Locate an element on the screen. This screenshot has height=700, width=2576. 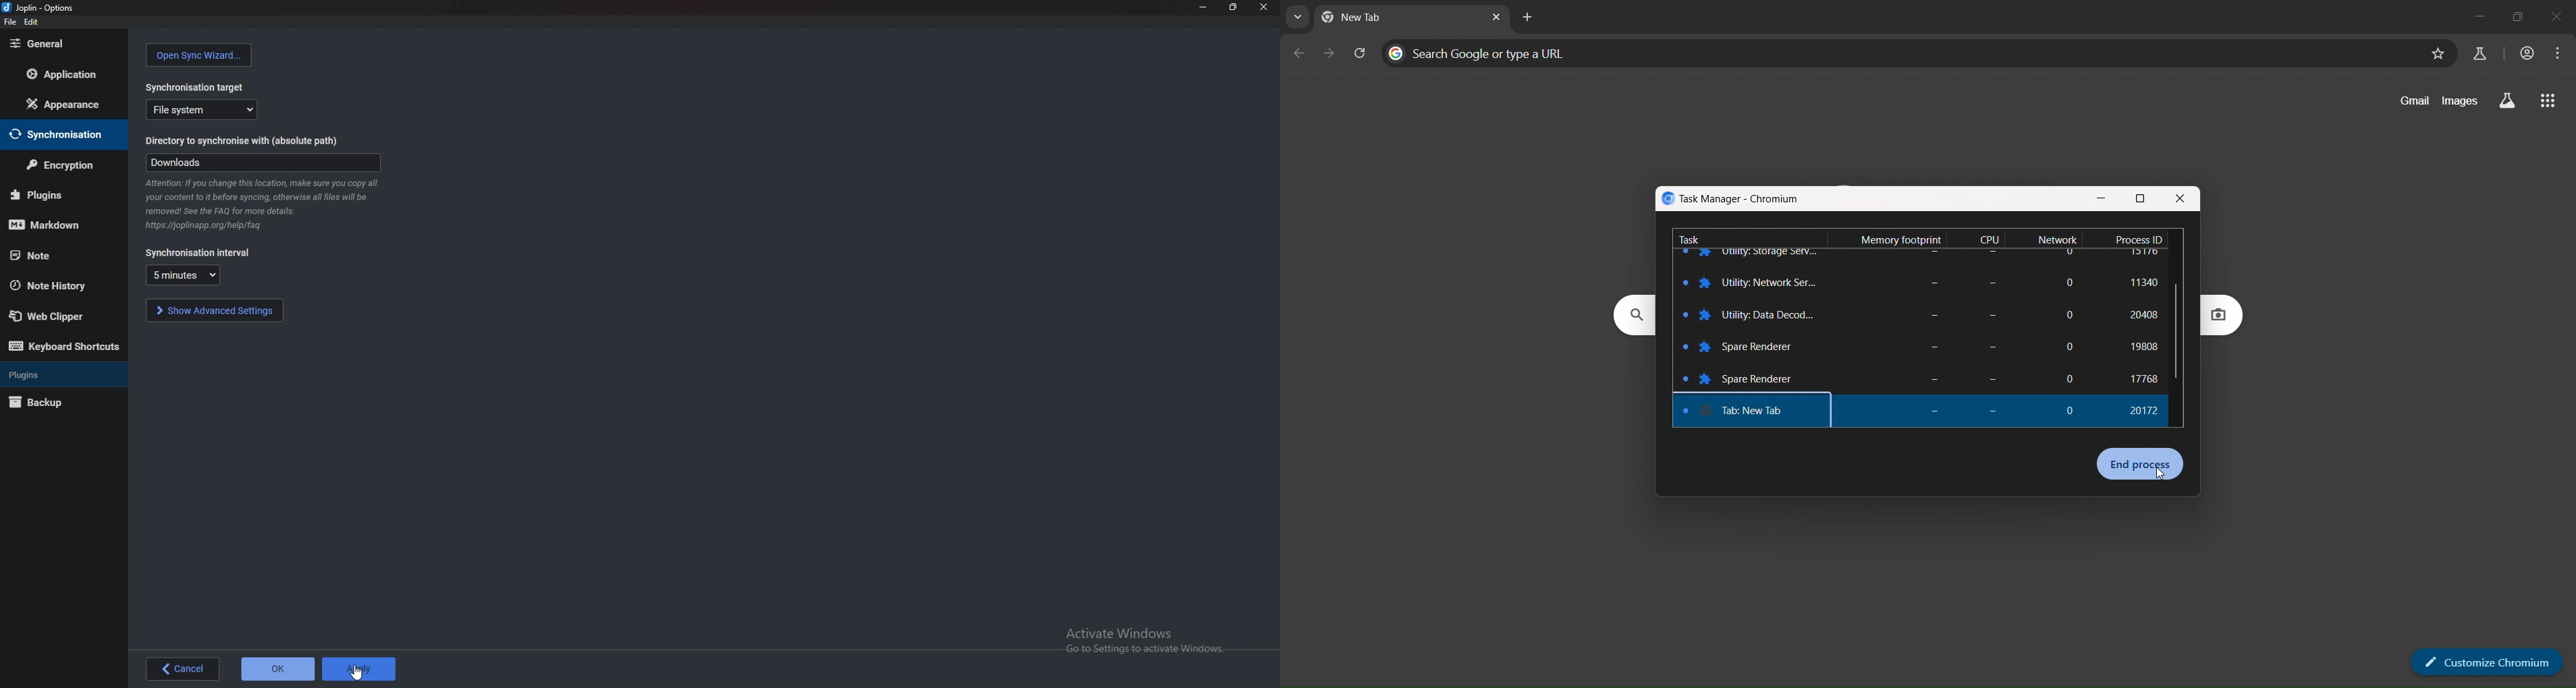
Plugins is located at coordinates (58, 195).